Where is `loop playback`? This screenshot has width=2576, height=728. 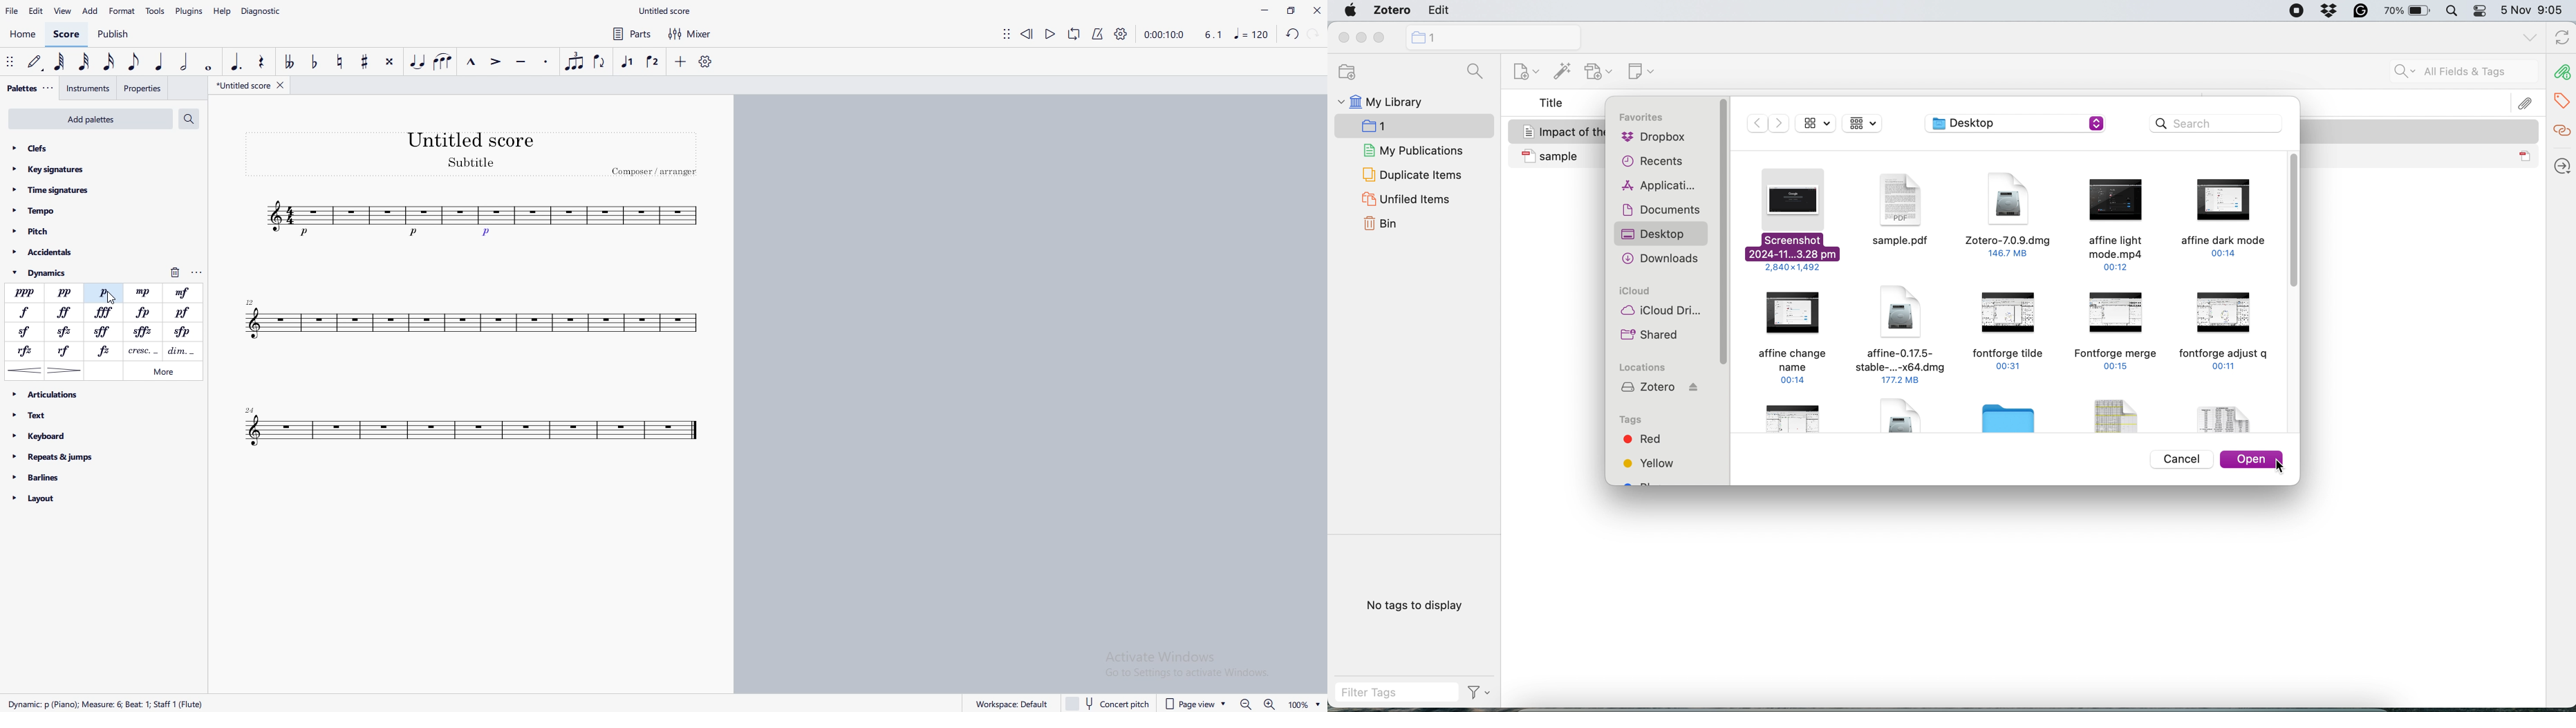 loop playback is located at coordinates (1073, 33).